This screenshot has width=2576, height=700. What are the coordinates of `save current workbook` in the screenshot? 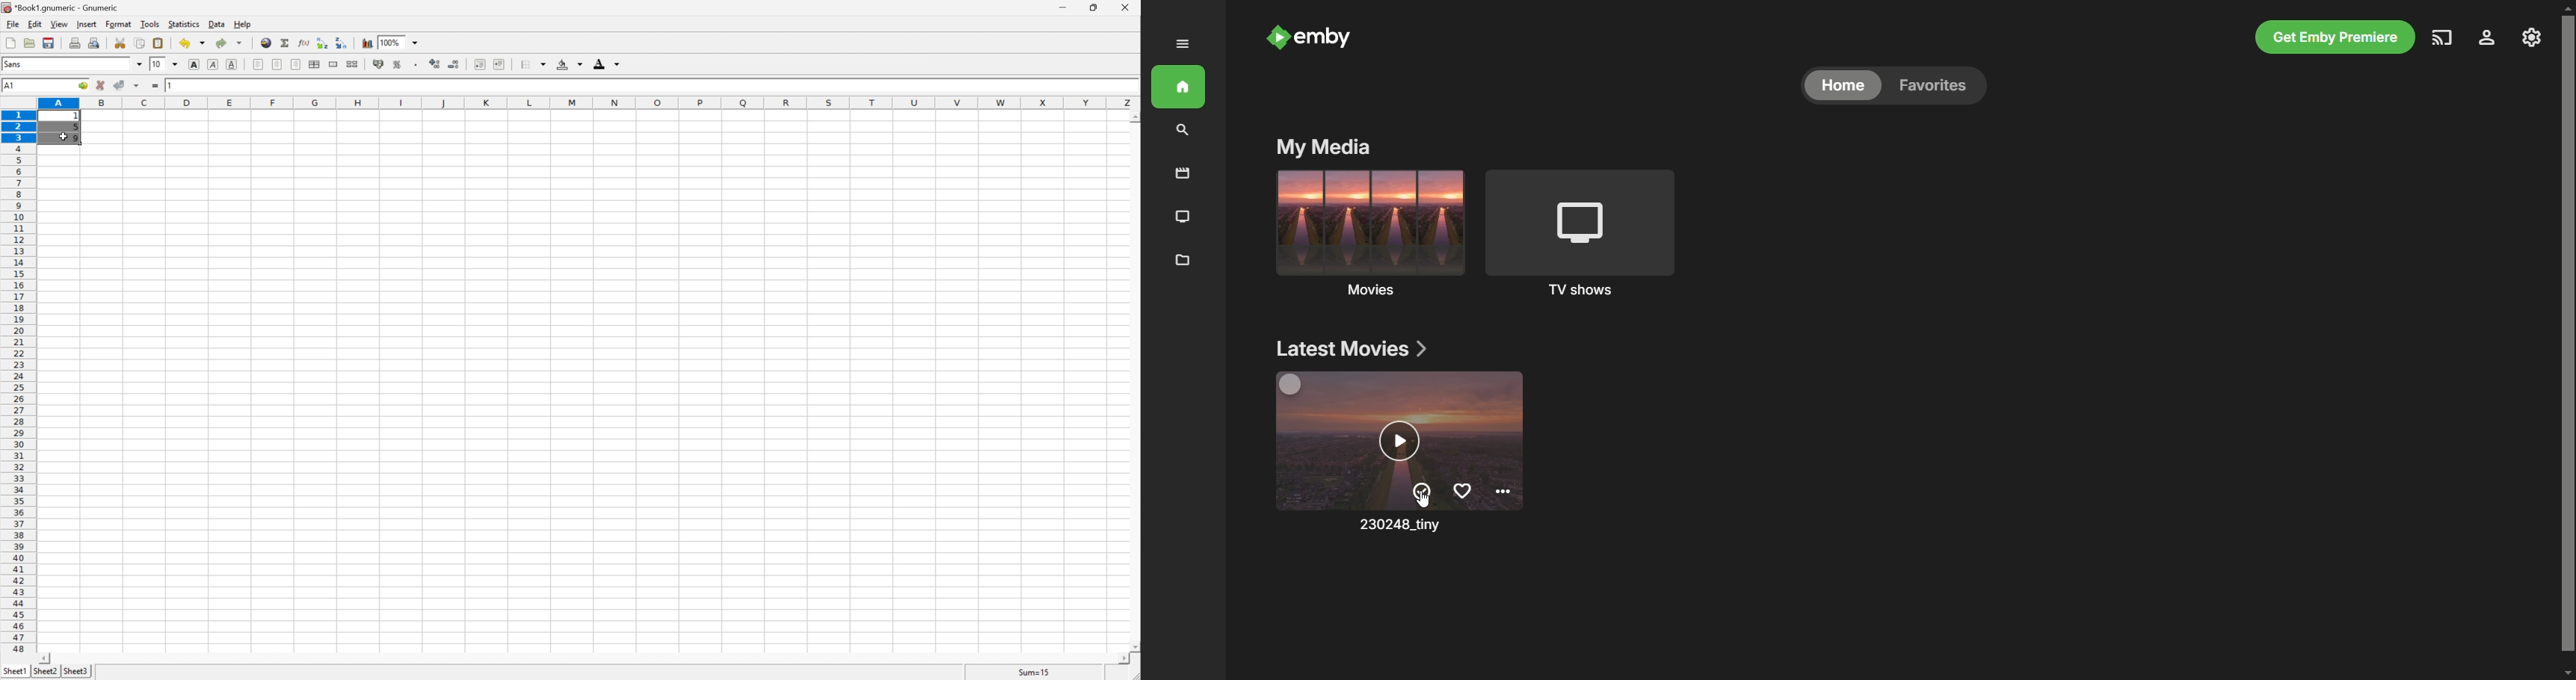 It's located at (49, 43).